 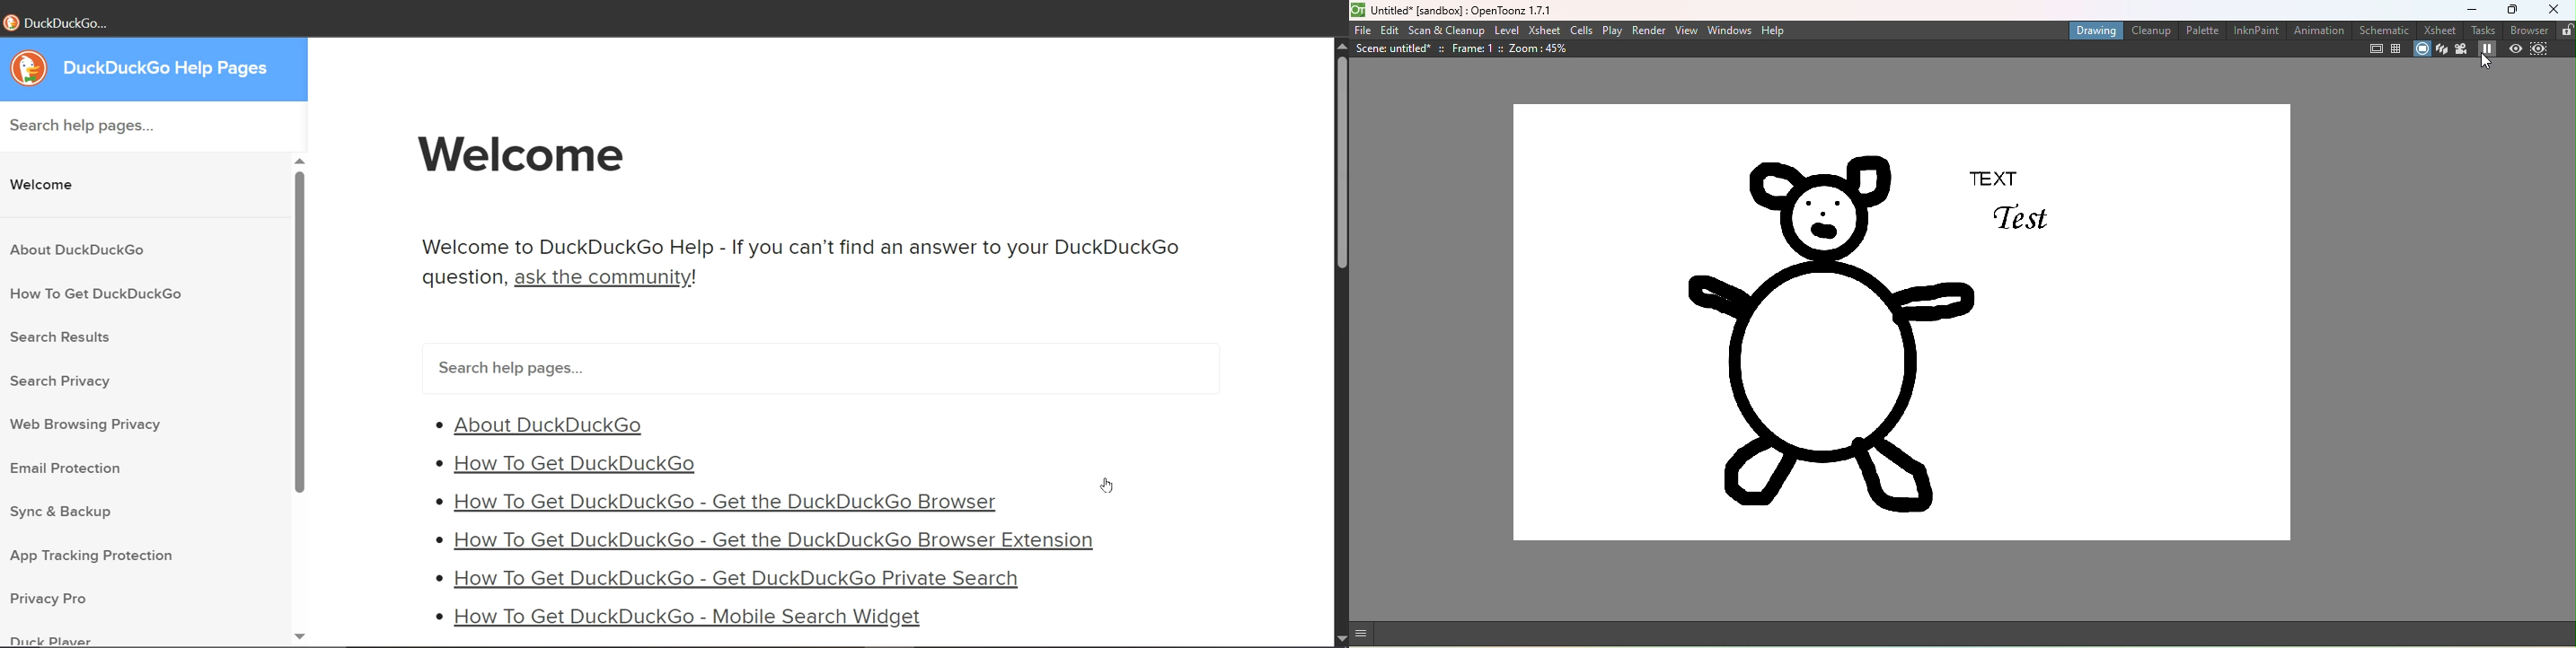 What do you see at coordinates (2319, 31) in the screenshot?
I see `Animation` at bounding box center [2319, 31].